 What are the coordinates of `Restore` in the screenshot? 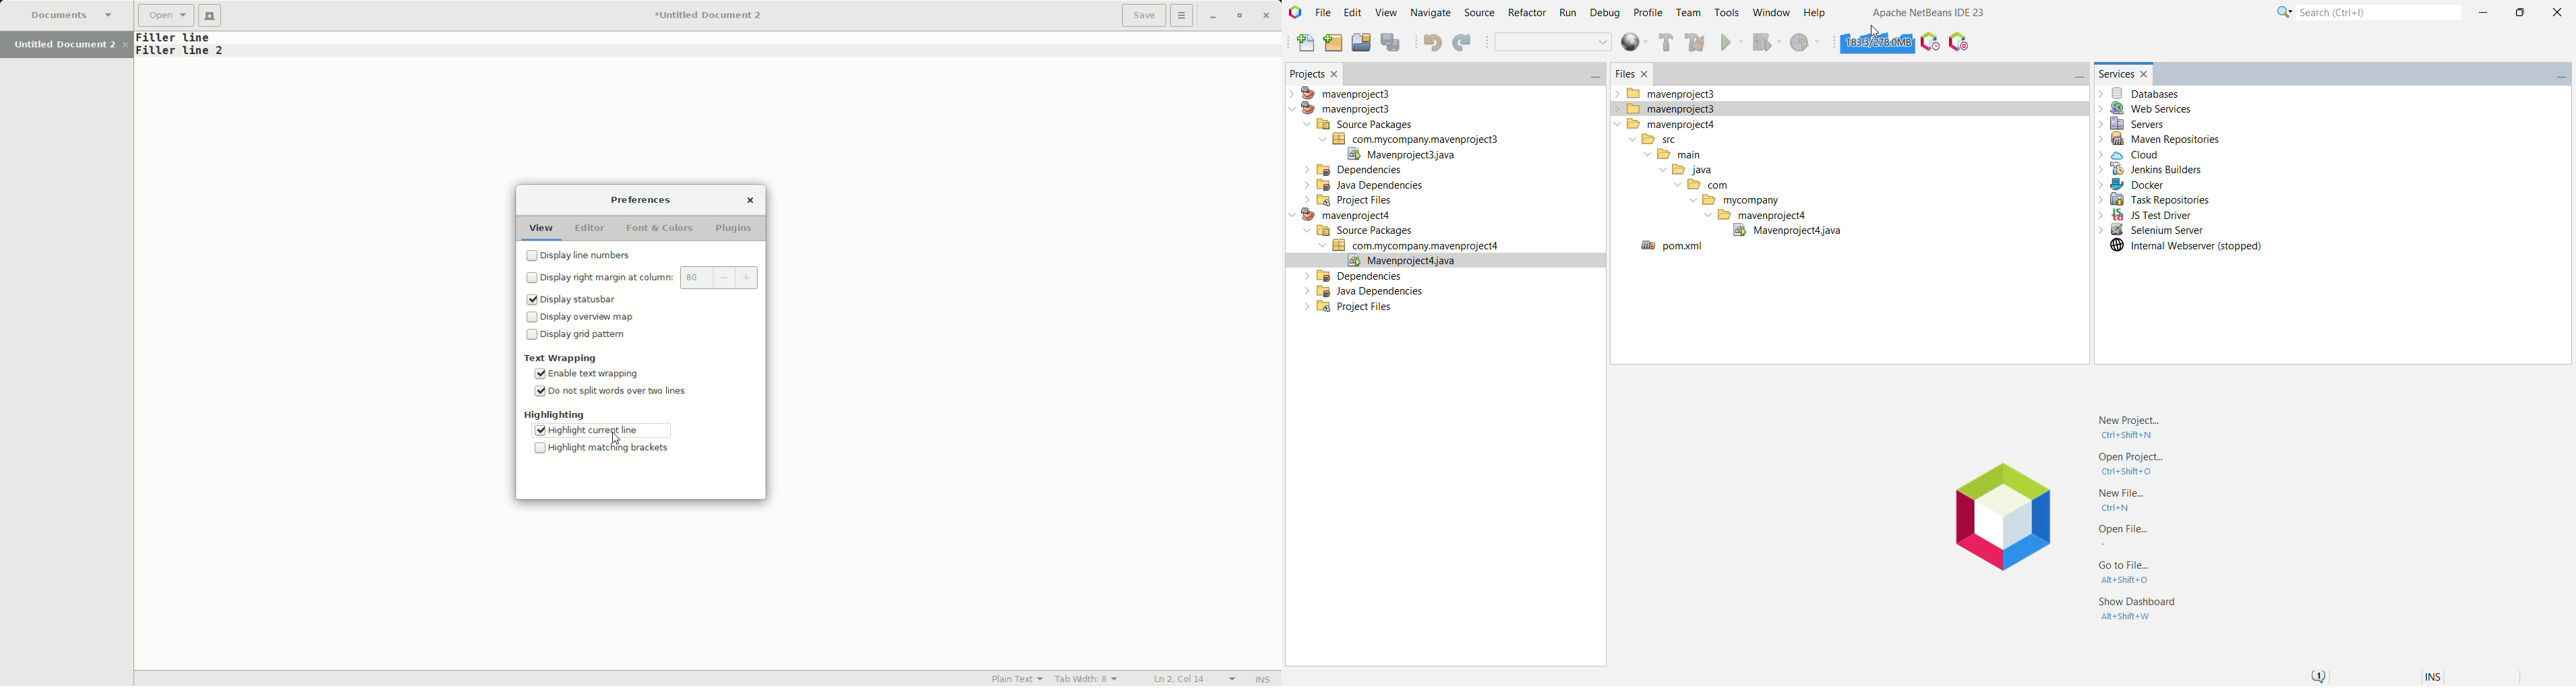 It's located at (1238, 16).